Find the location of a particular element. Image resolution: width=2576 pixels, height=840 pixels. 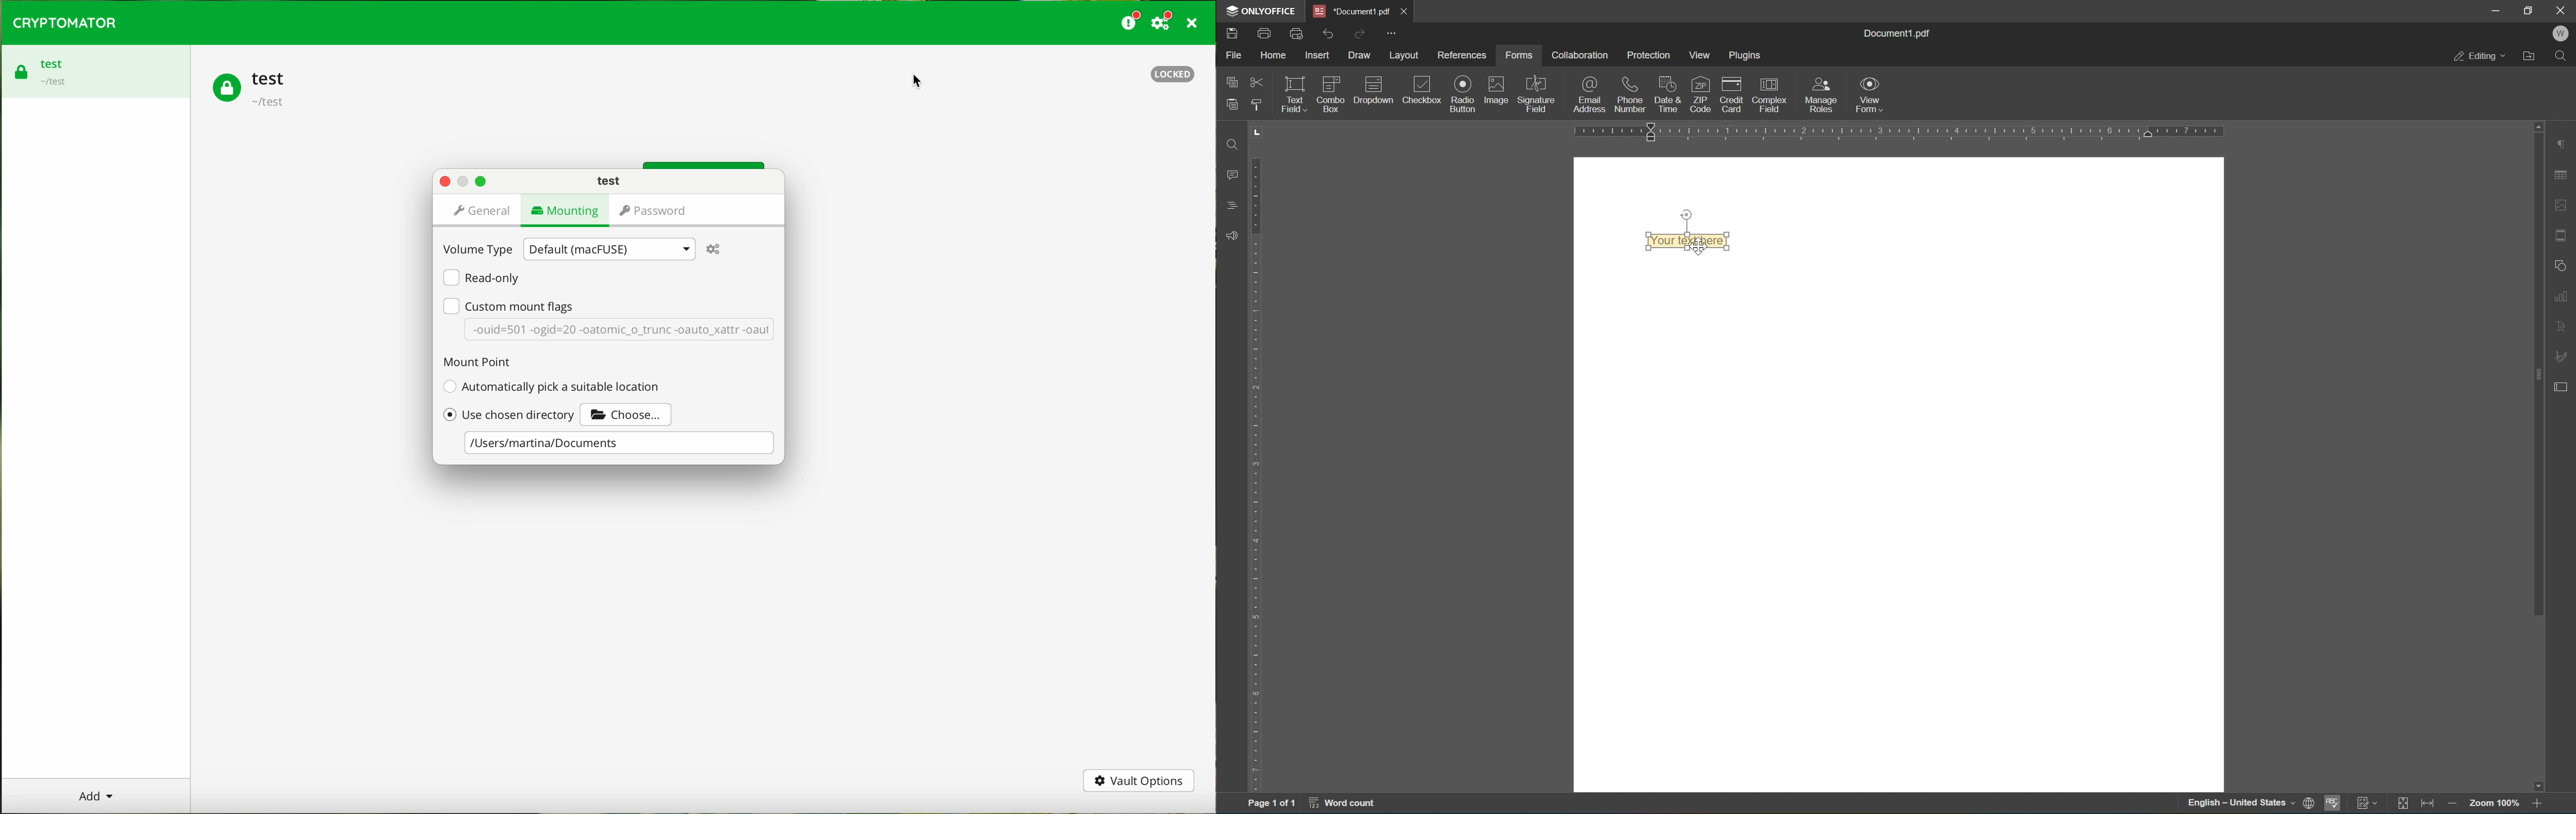

ruler is located at coordinates (1252, 475).